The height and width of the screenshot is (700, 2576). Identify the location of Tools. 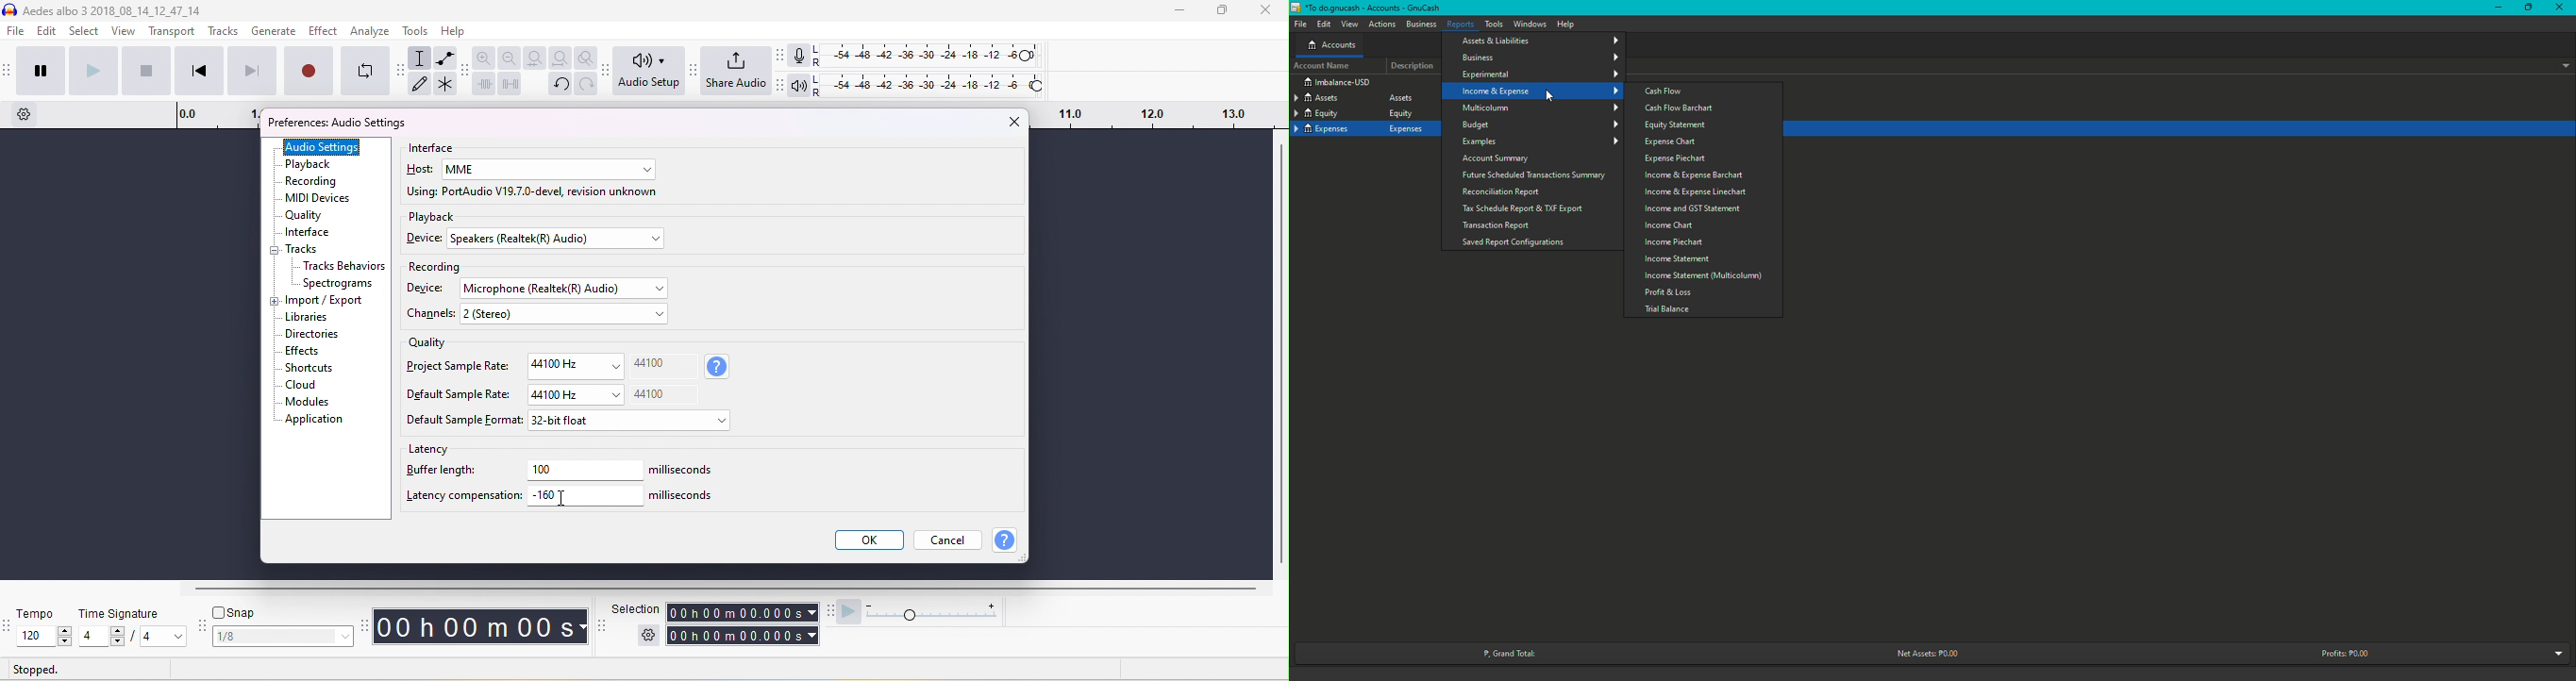
(1494, 24).